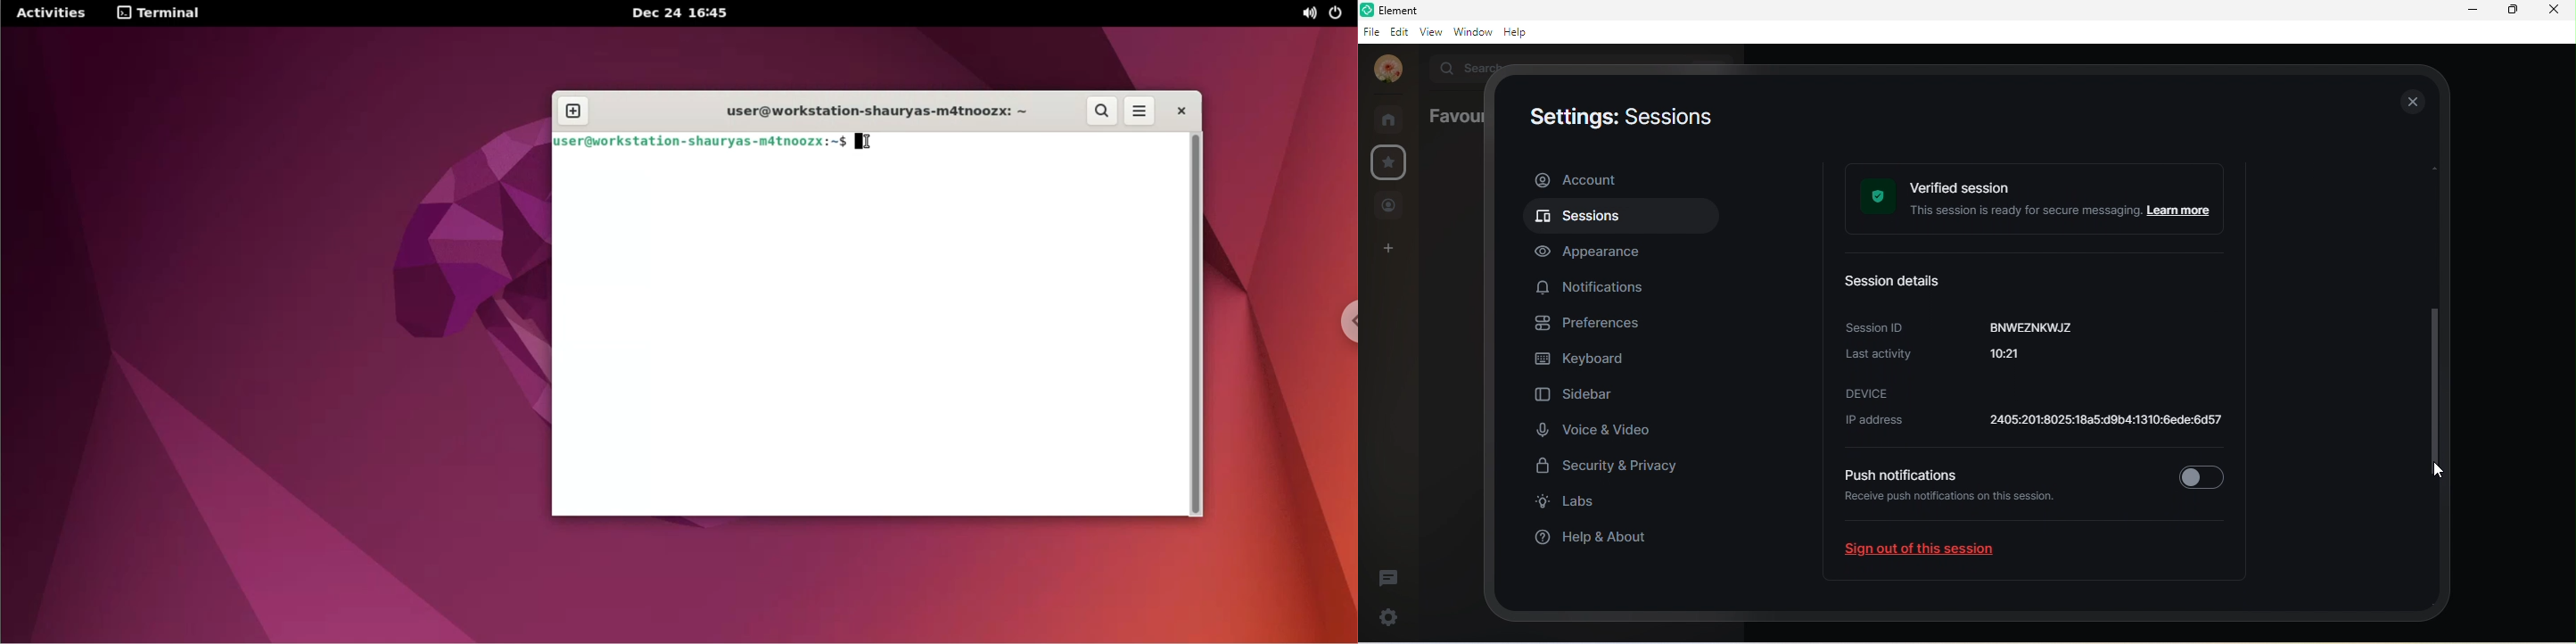 This screenshot has width=2576, height=644. What do you see at coordinates (1367, 10) in the screenshot?
I see `element logo` at bounding box center [1367, 10].